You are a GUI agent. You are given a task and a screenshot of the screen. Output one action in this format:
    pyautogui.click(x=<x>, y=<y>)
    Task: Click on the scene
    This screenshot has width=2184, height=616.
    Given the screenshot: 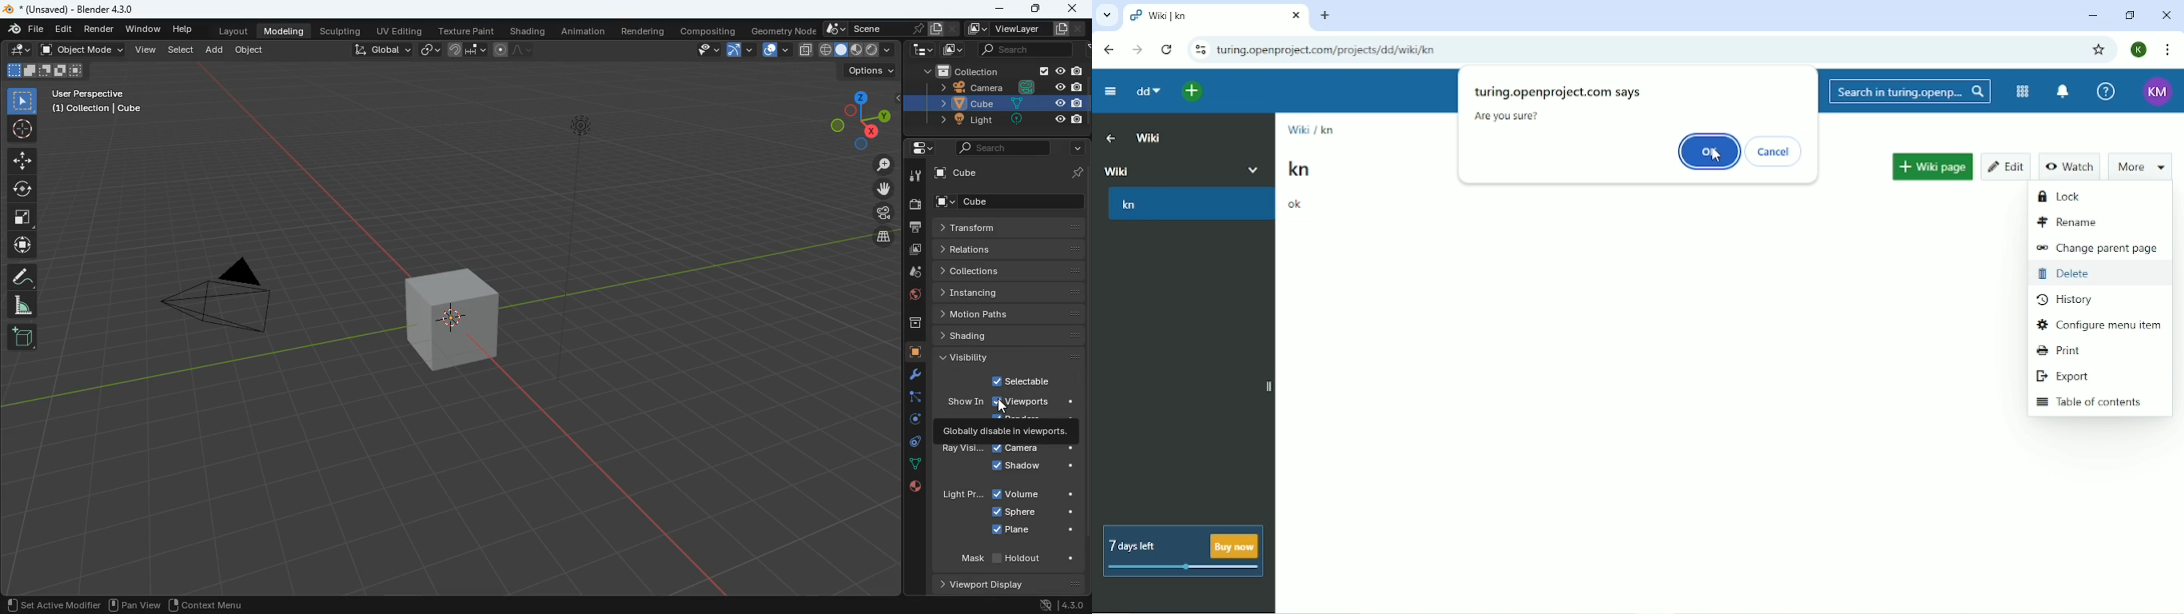 What is the action you would take?
    pyautogui.click(x=875, y=29)
    